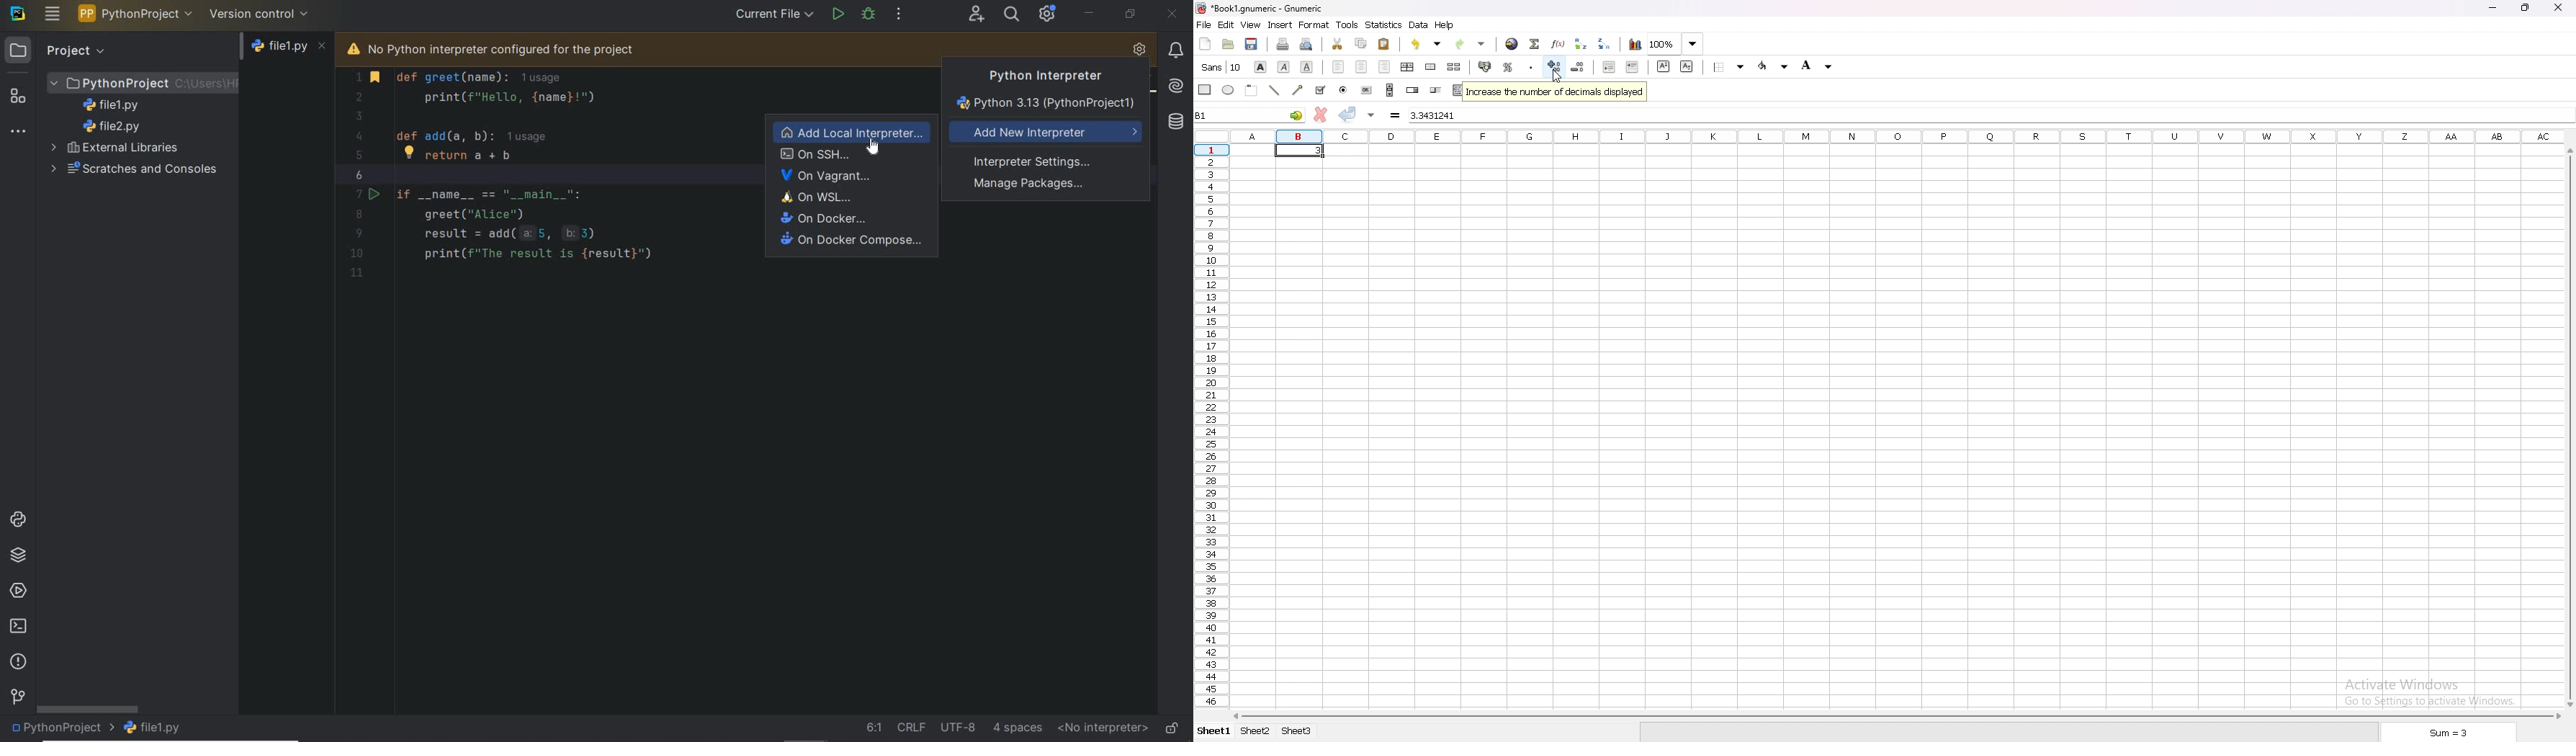  Describe the element at coordinates (1174, 122) in the screenshot. I see `database` at that location.